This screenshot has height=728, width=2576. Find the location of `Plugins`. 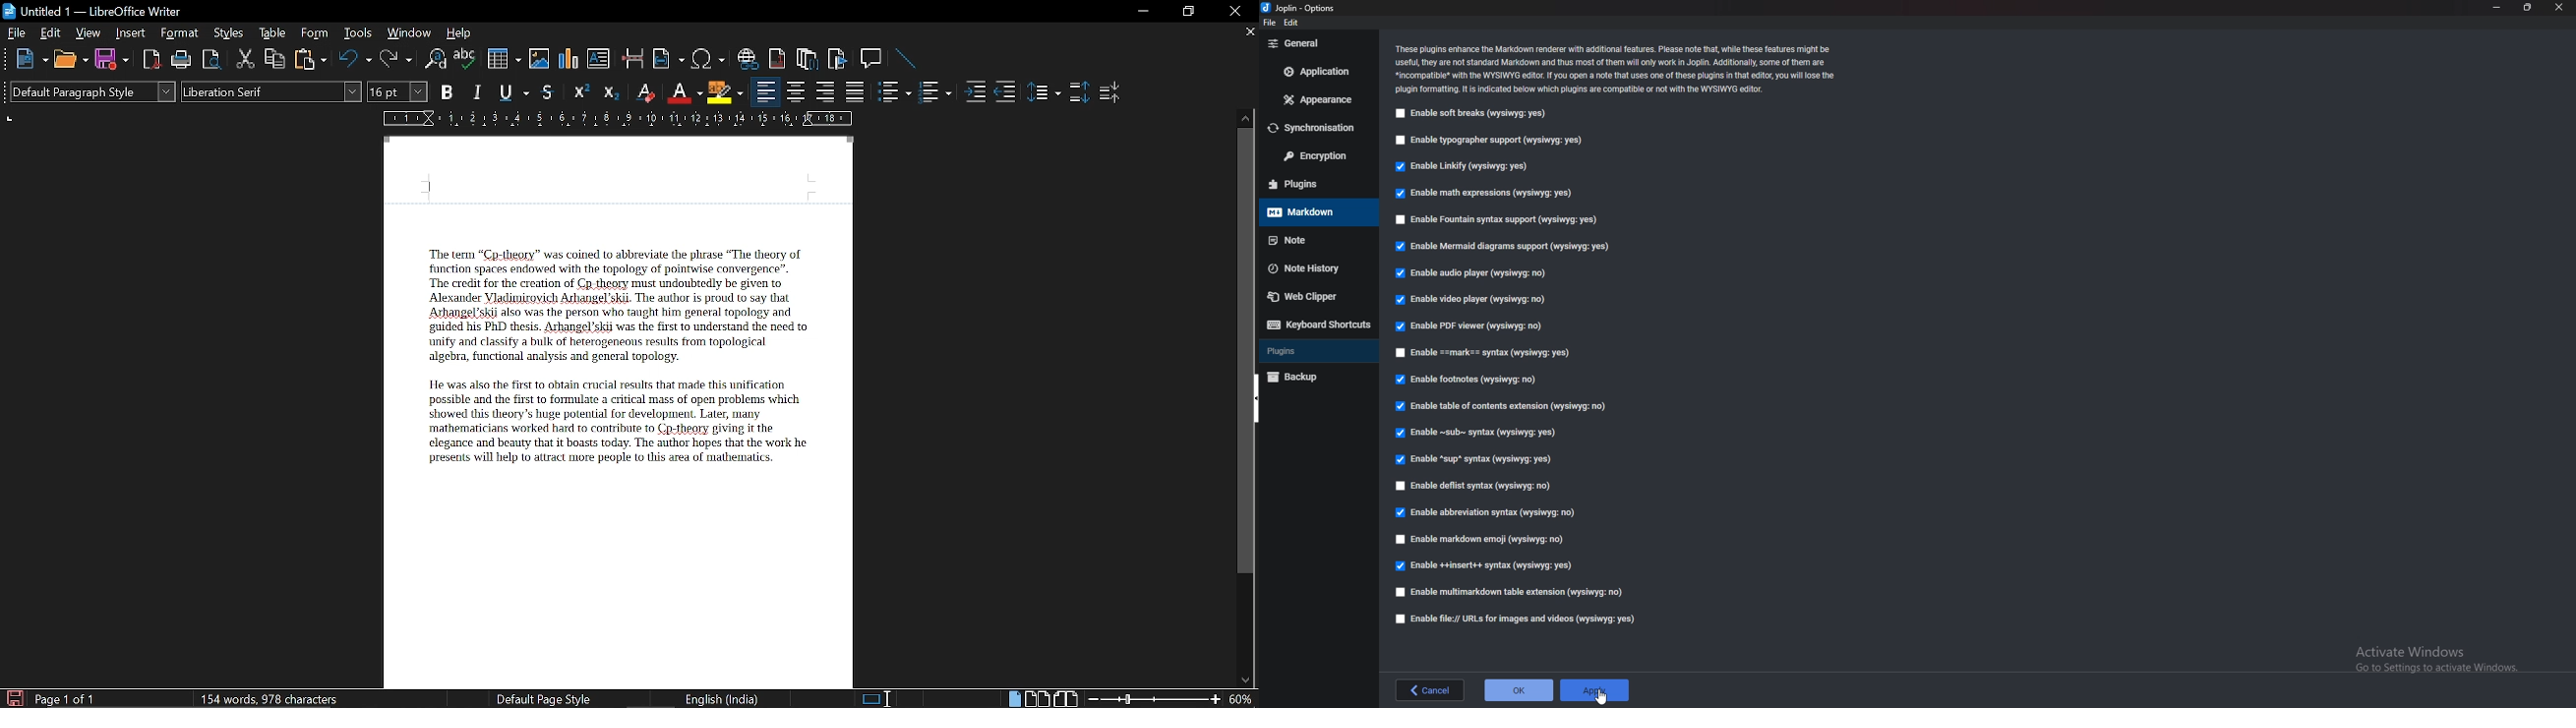

Plugins is located at coordinates (1314, 351).